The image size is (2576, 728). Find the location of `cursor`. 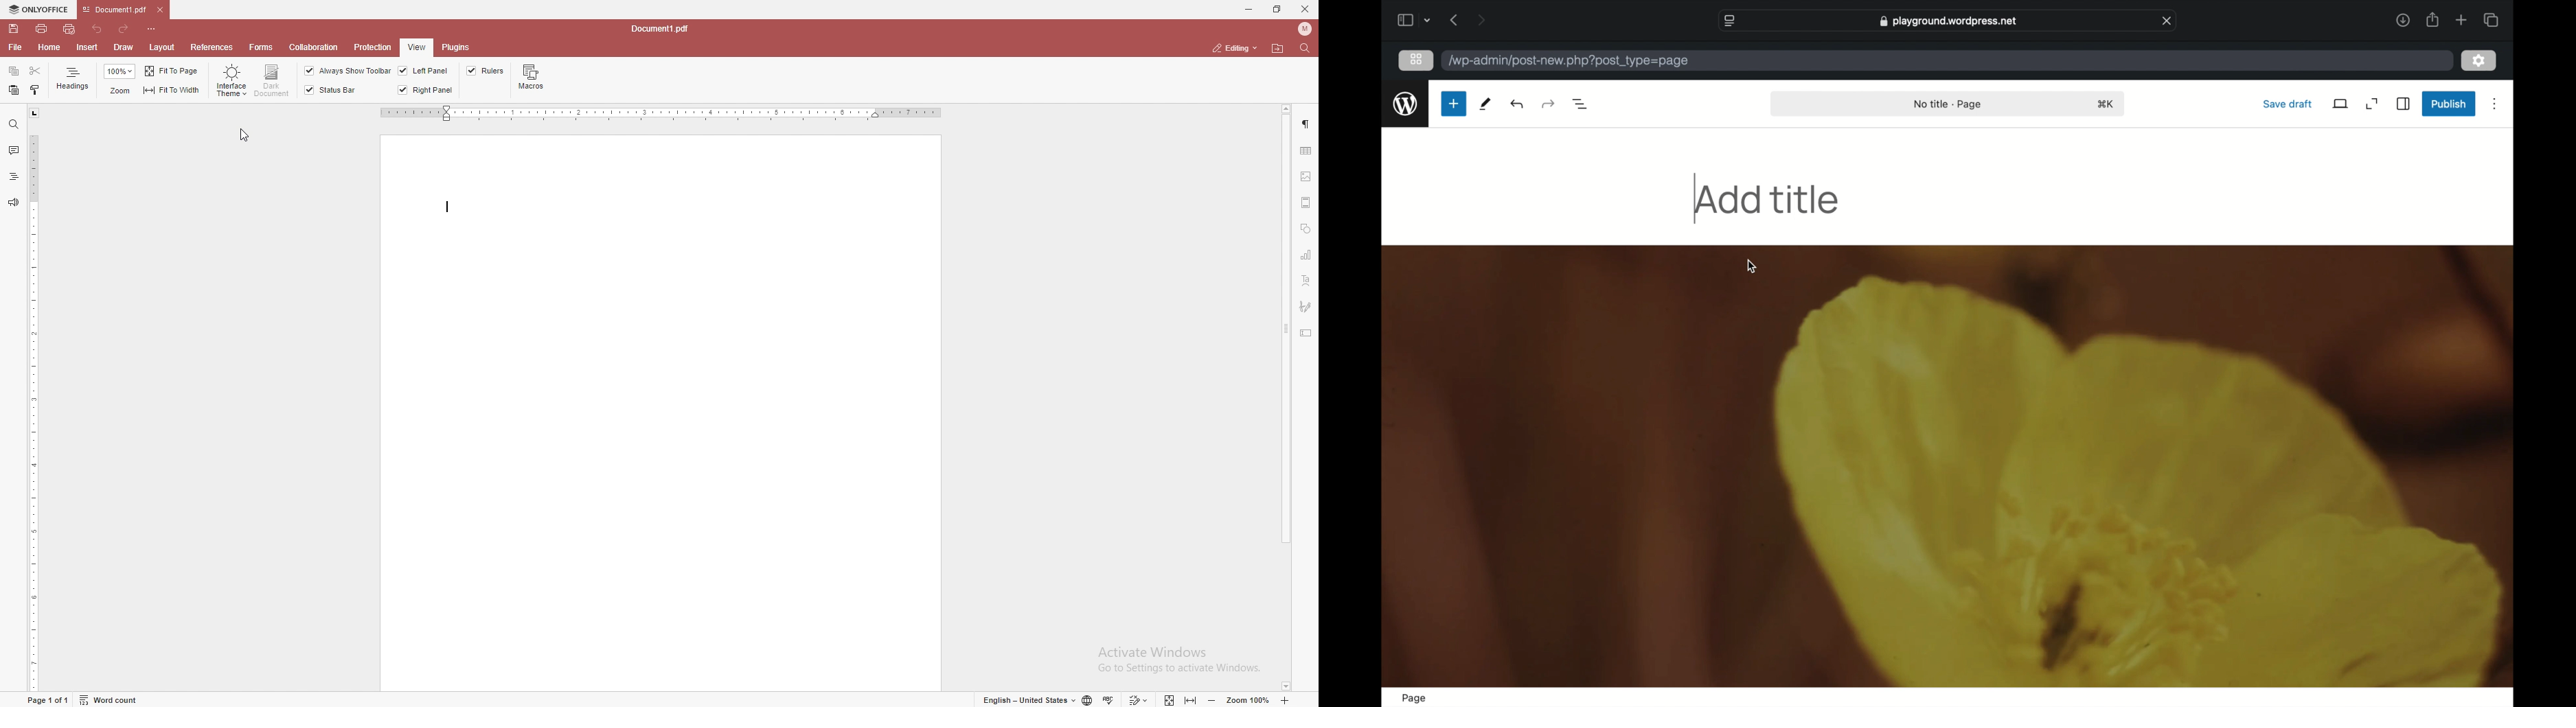

cursor is located at coordinates (246, 133).